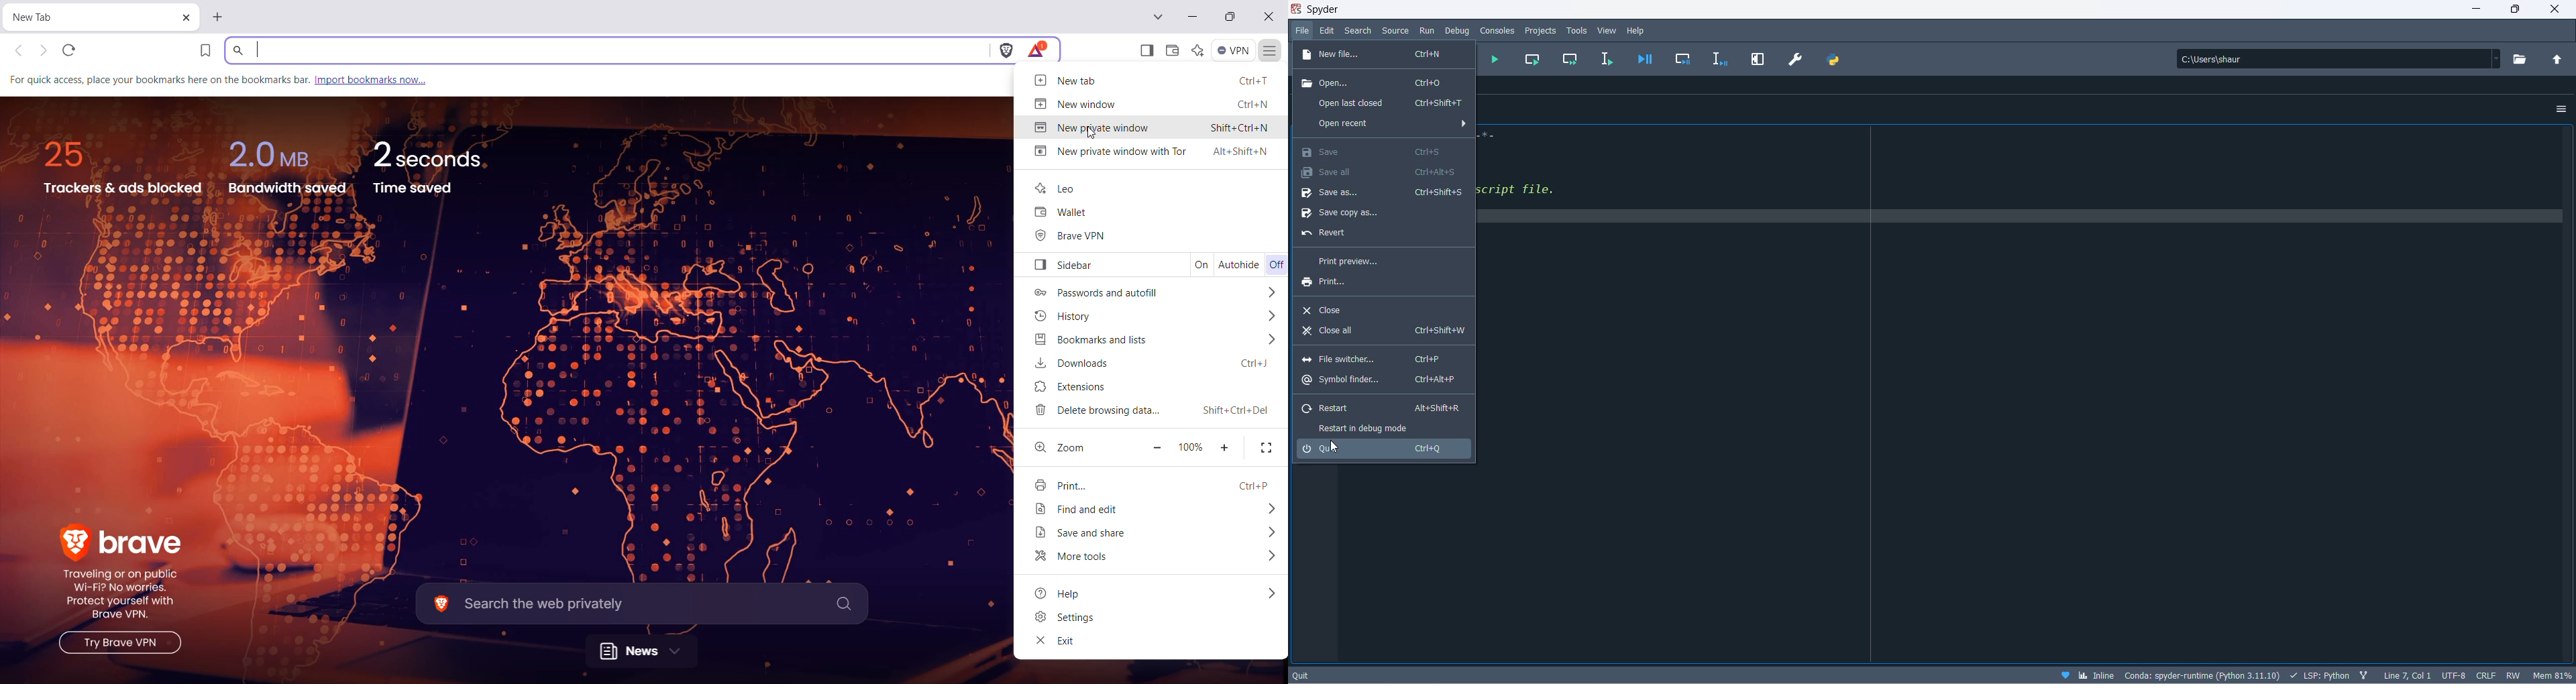 The width and height of the screenshot is (2576, 700). What do you see at coordinates (1097, 533) in the screenshot?
I see `Save and share` at bounding box center [1097, 533].